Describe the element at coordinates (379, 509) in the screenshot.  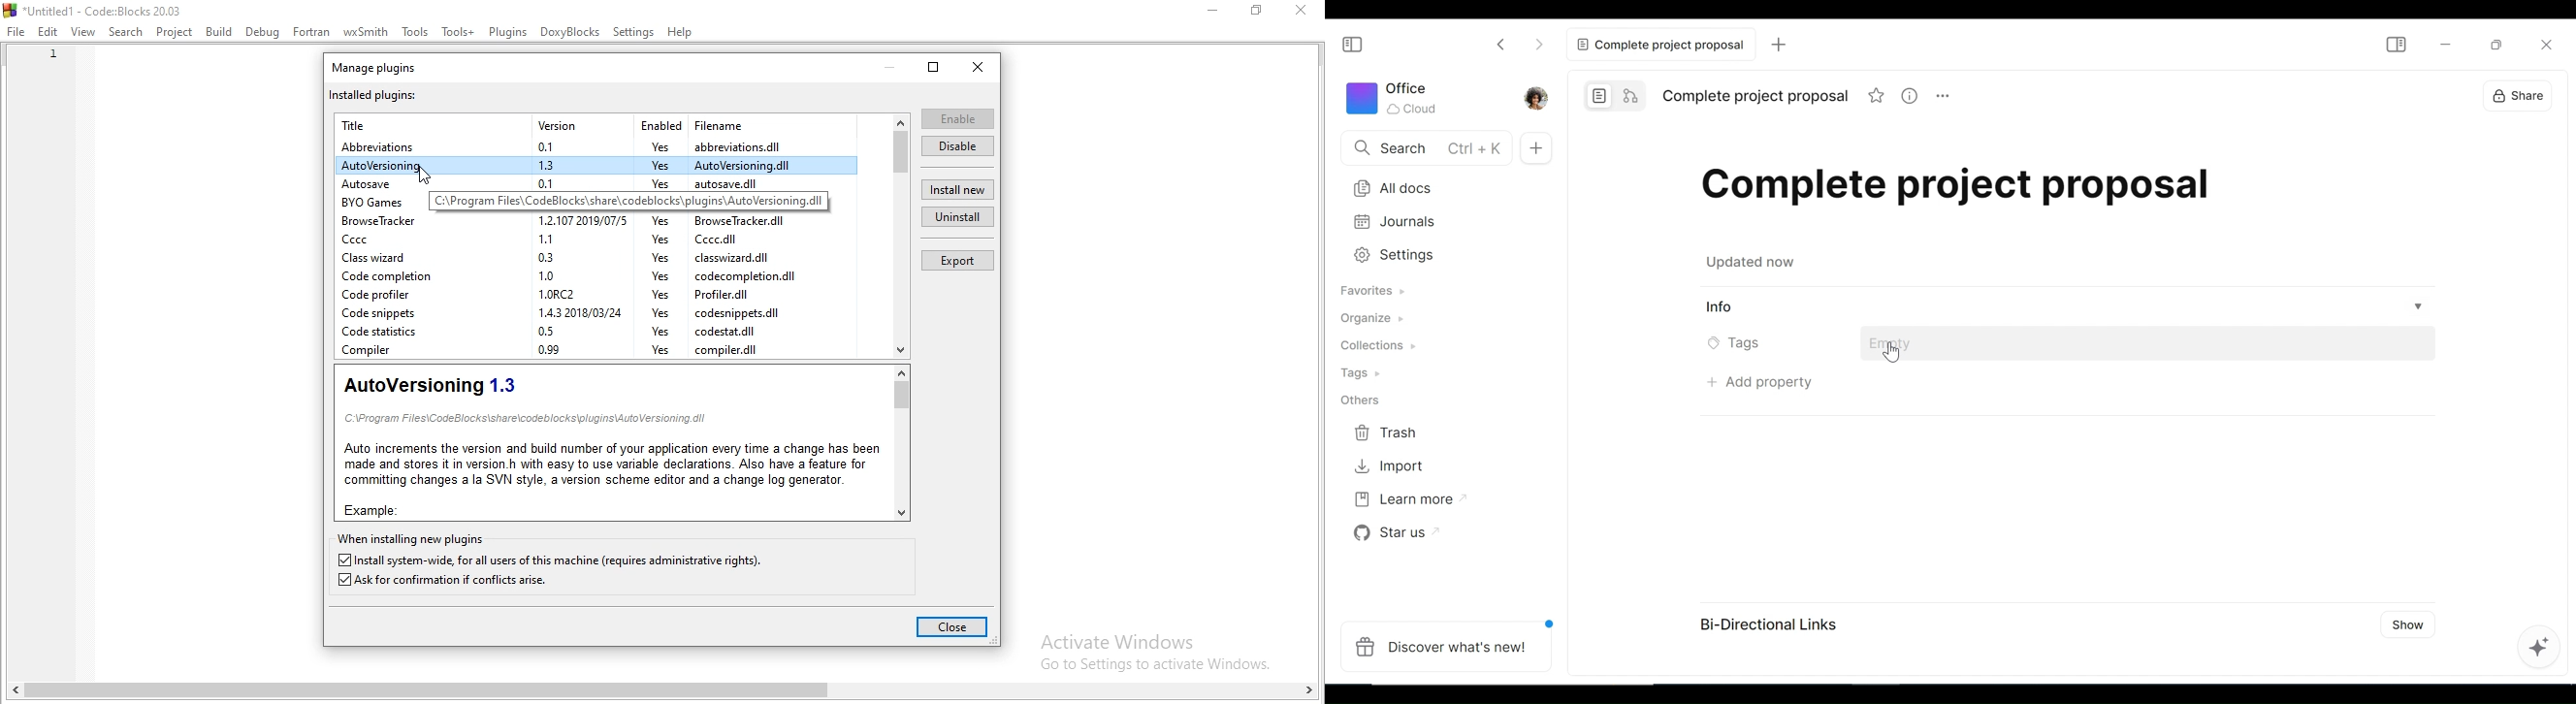
I see `Example` at that location.